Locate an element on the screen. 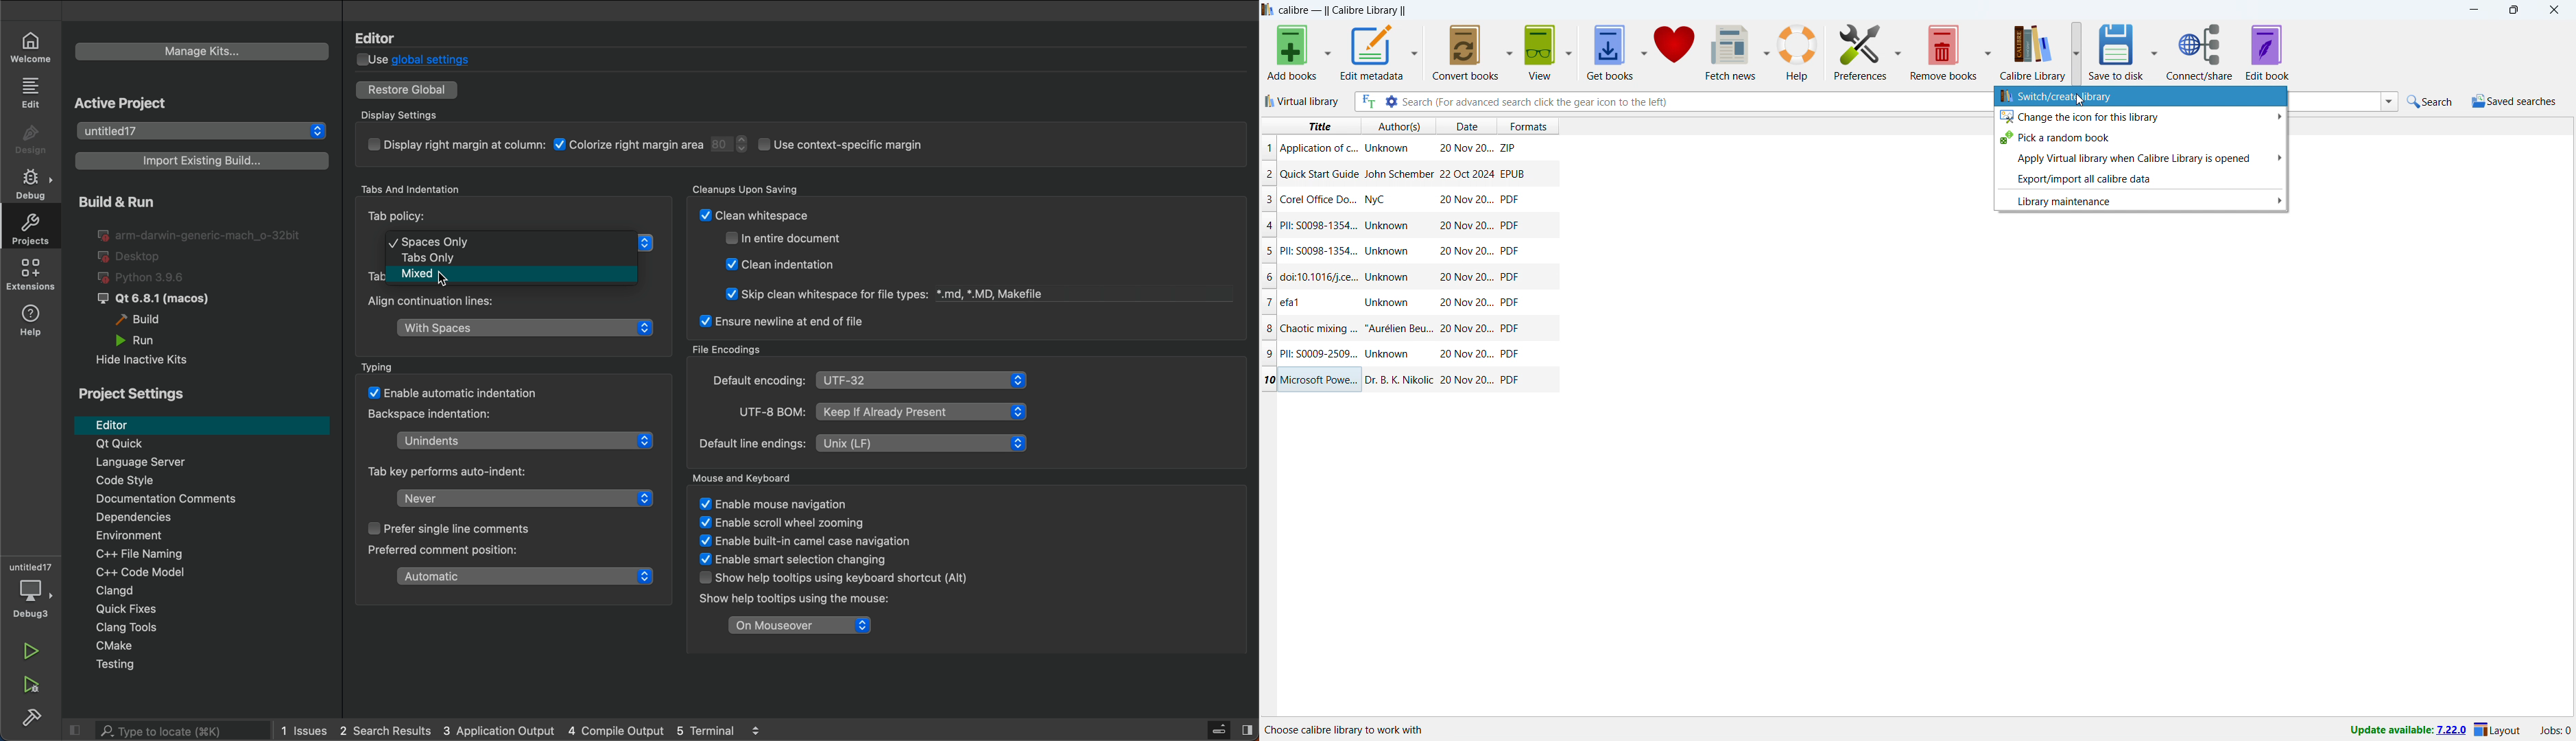 The image size is (2576, 756). Title is located at coordinates (1318, 148).